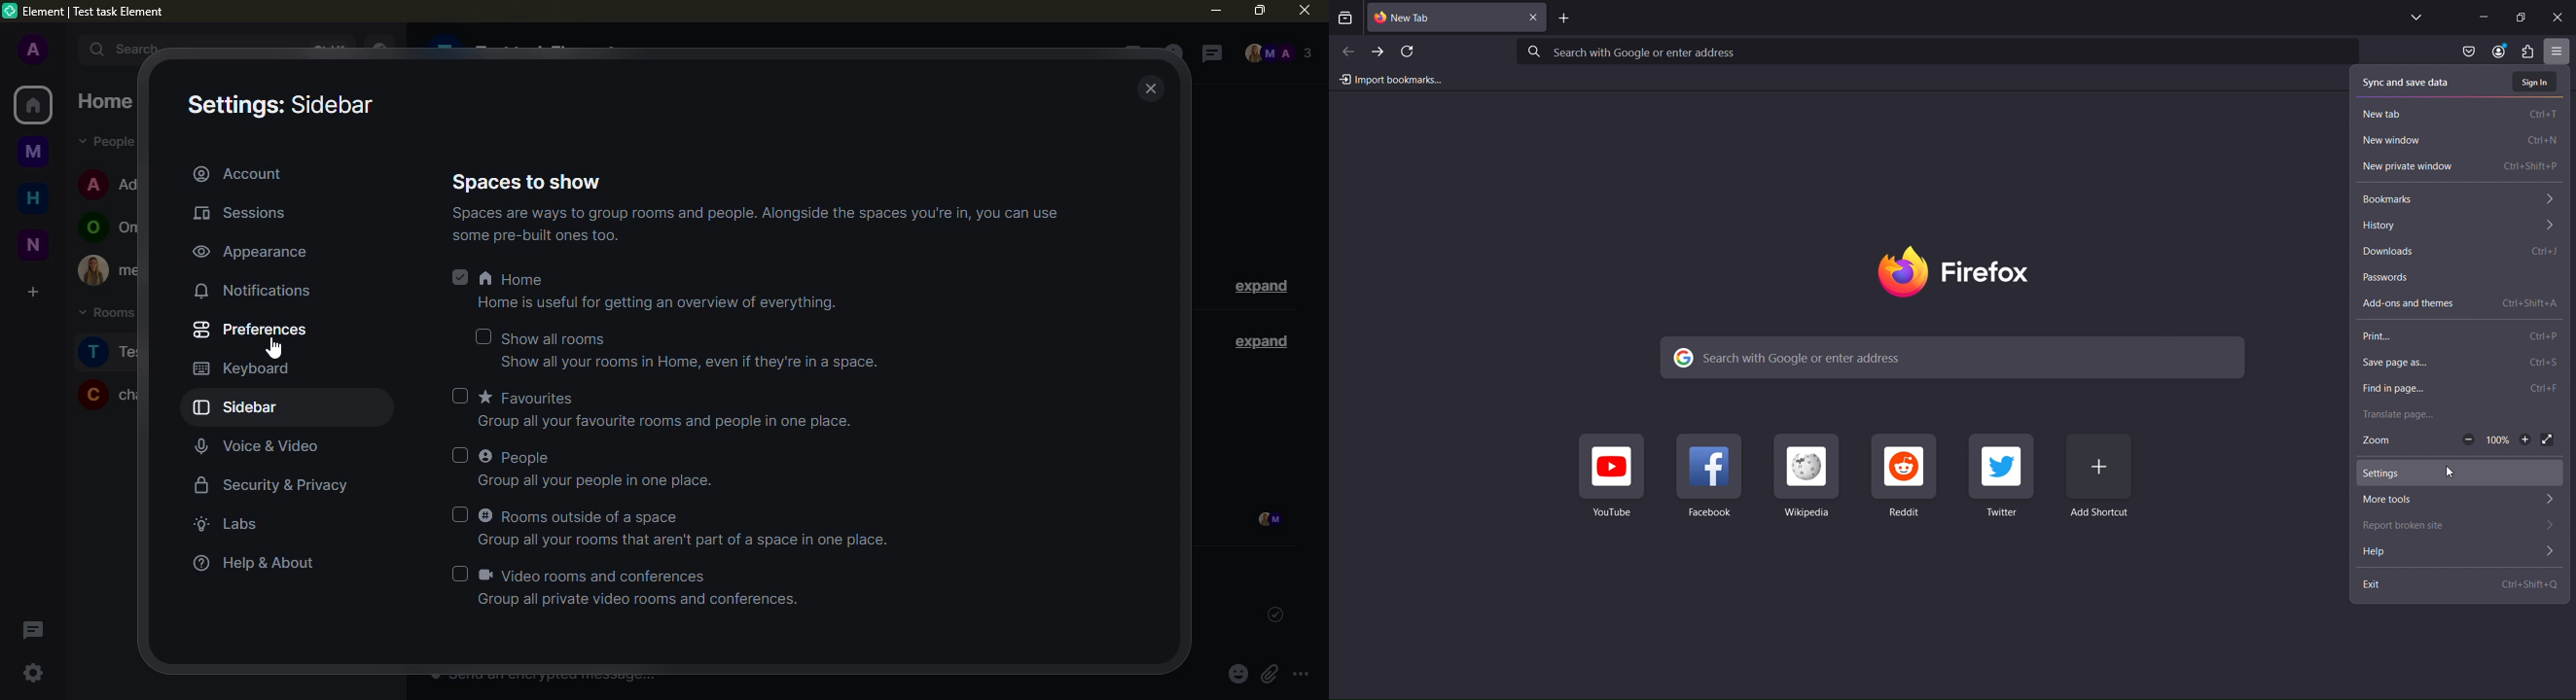 The width and height of the screenshot is (2576, 700). I want to click on select, so click(462, 573).